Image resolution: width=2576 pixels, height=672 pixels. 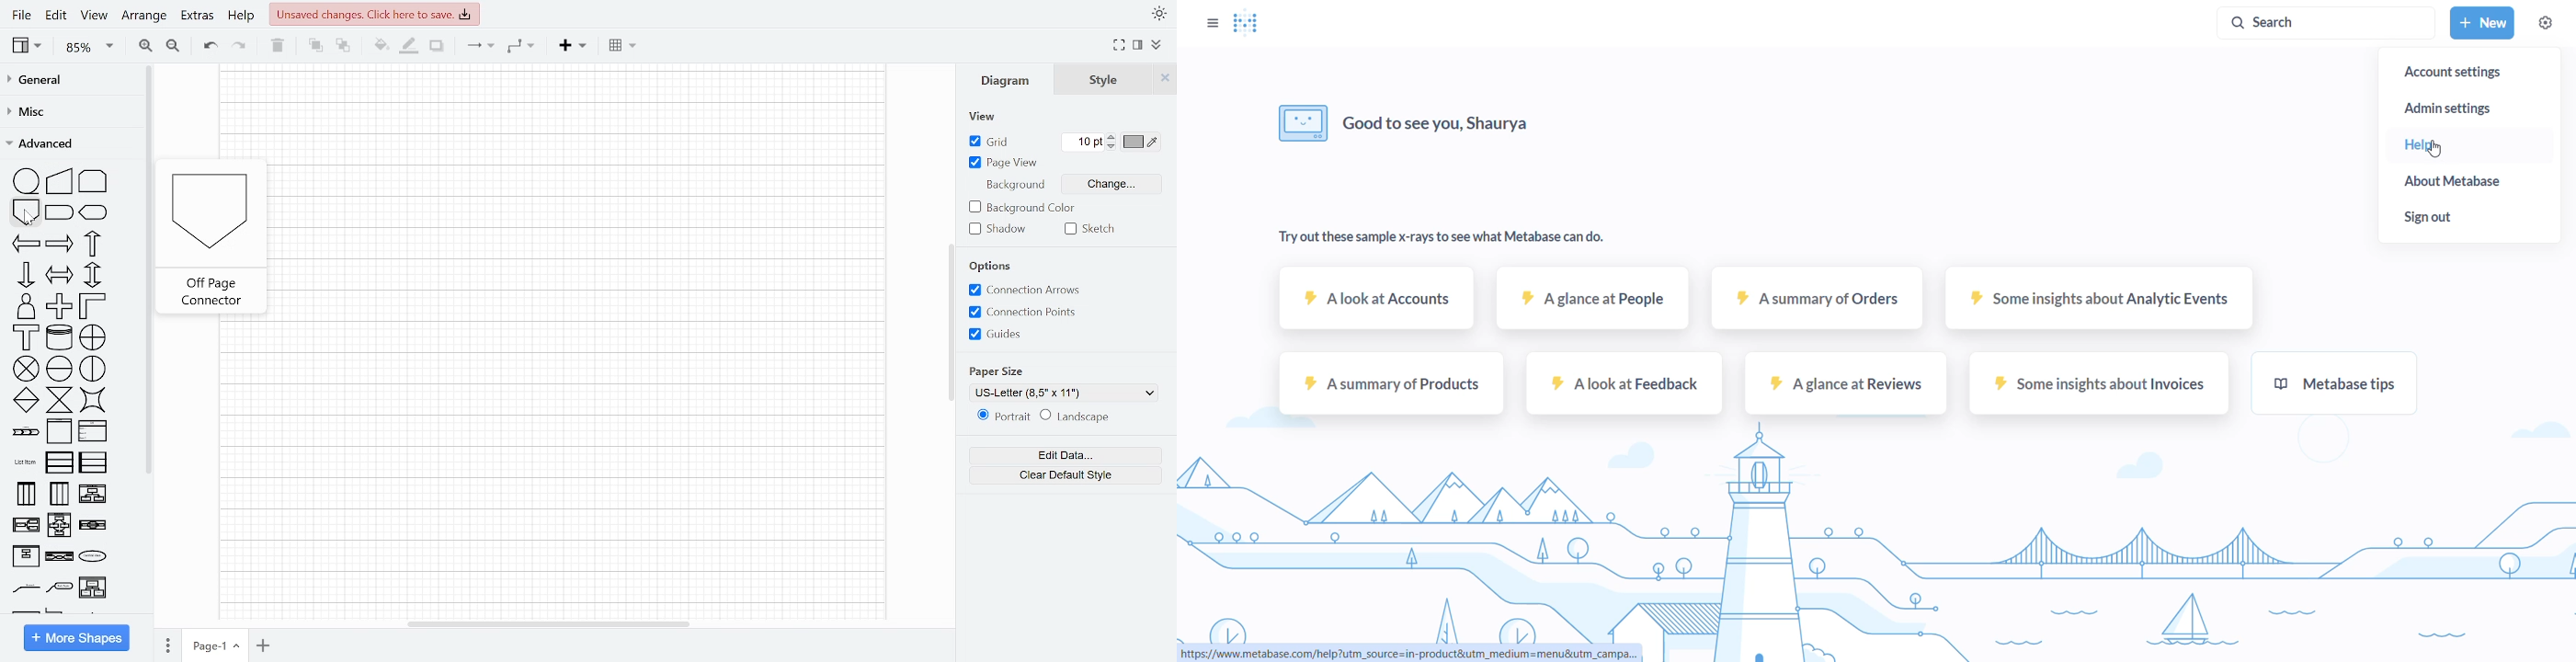 What do you see at coordinates (94, 15) in the screenshot?
I see `View` at bounding box center [94, 15].